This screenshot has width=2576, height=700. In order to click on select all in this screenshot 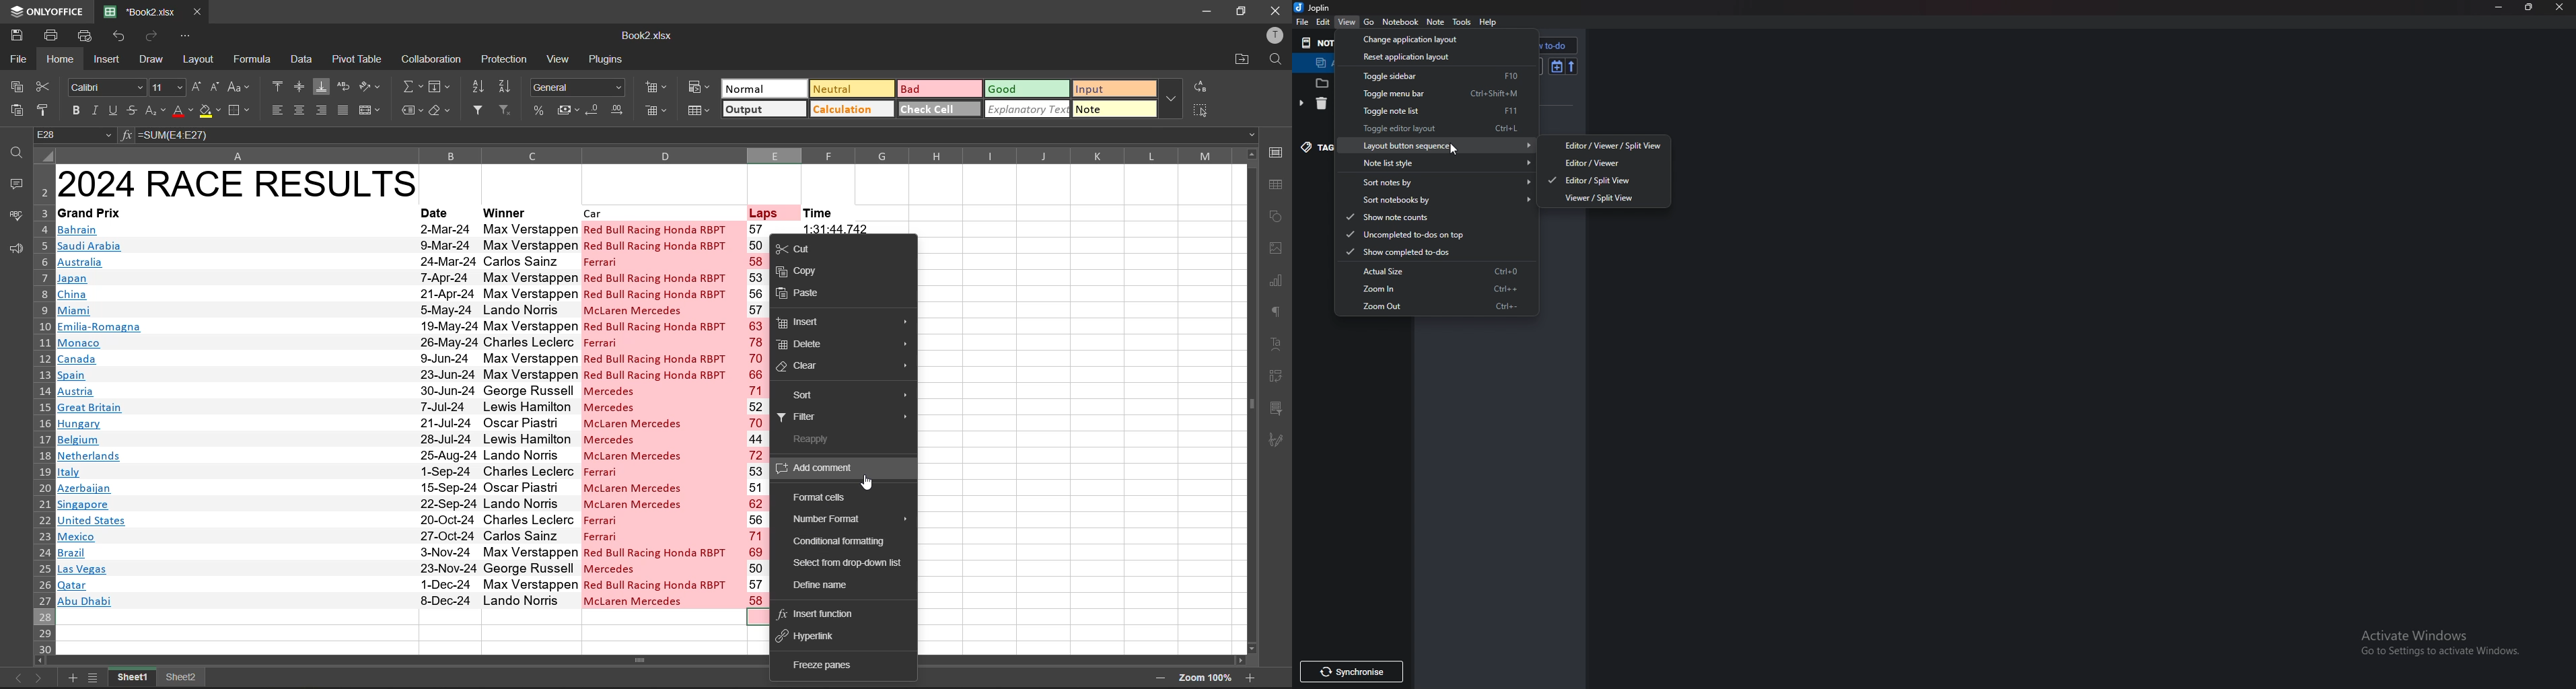, I will do `click(1206, 110)`.